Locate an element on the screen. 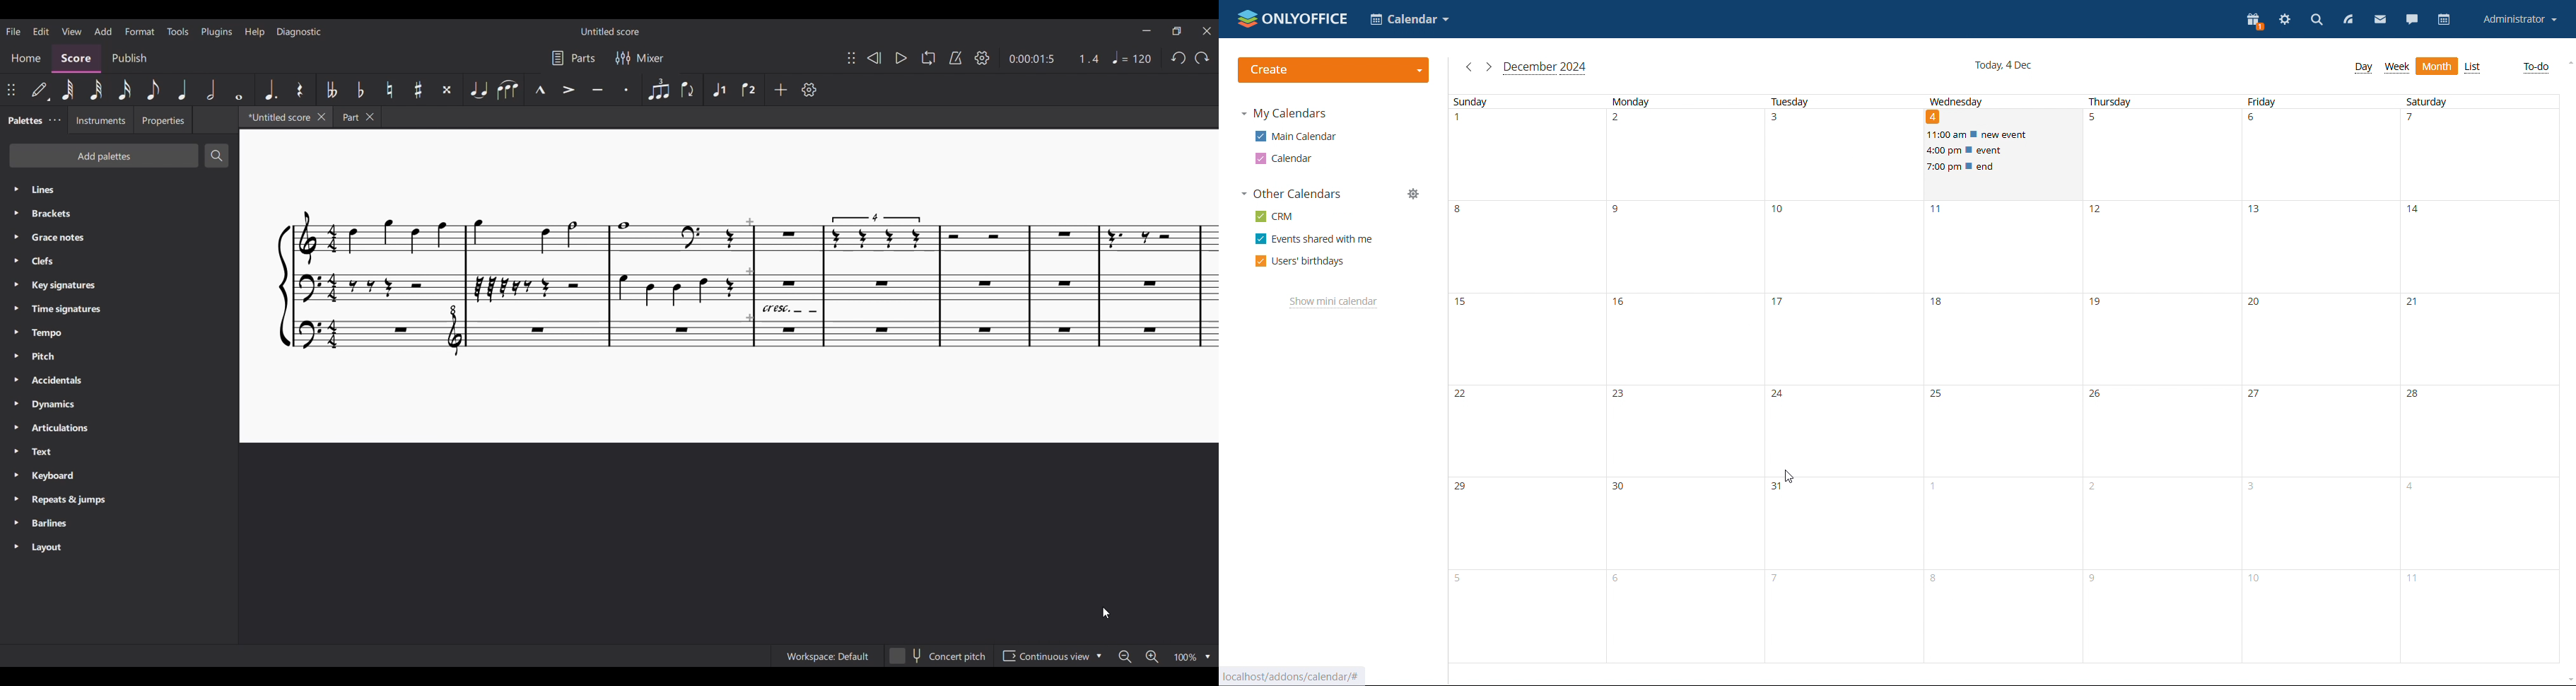  Minimize is located at coordinates (1146, 30).